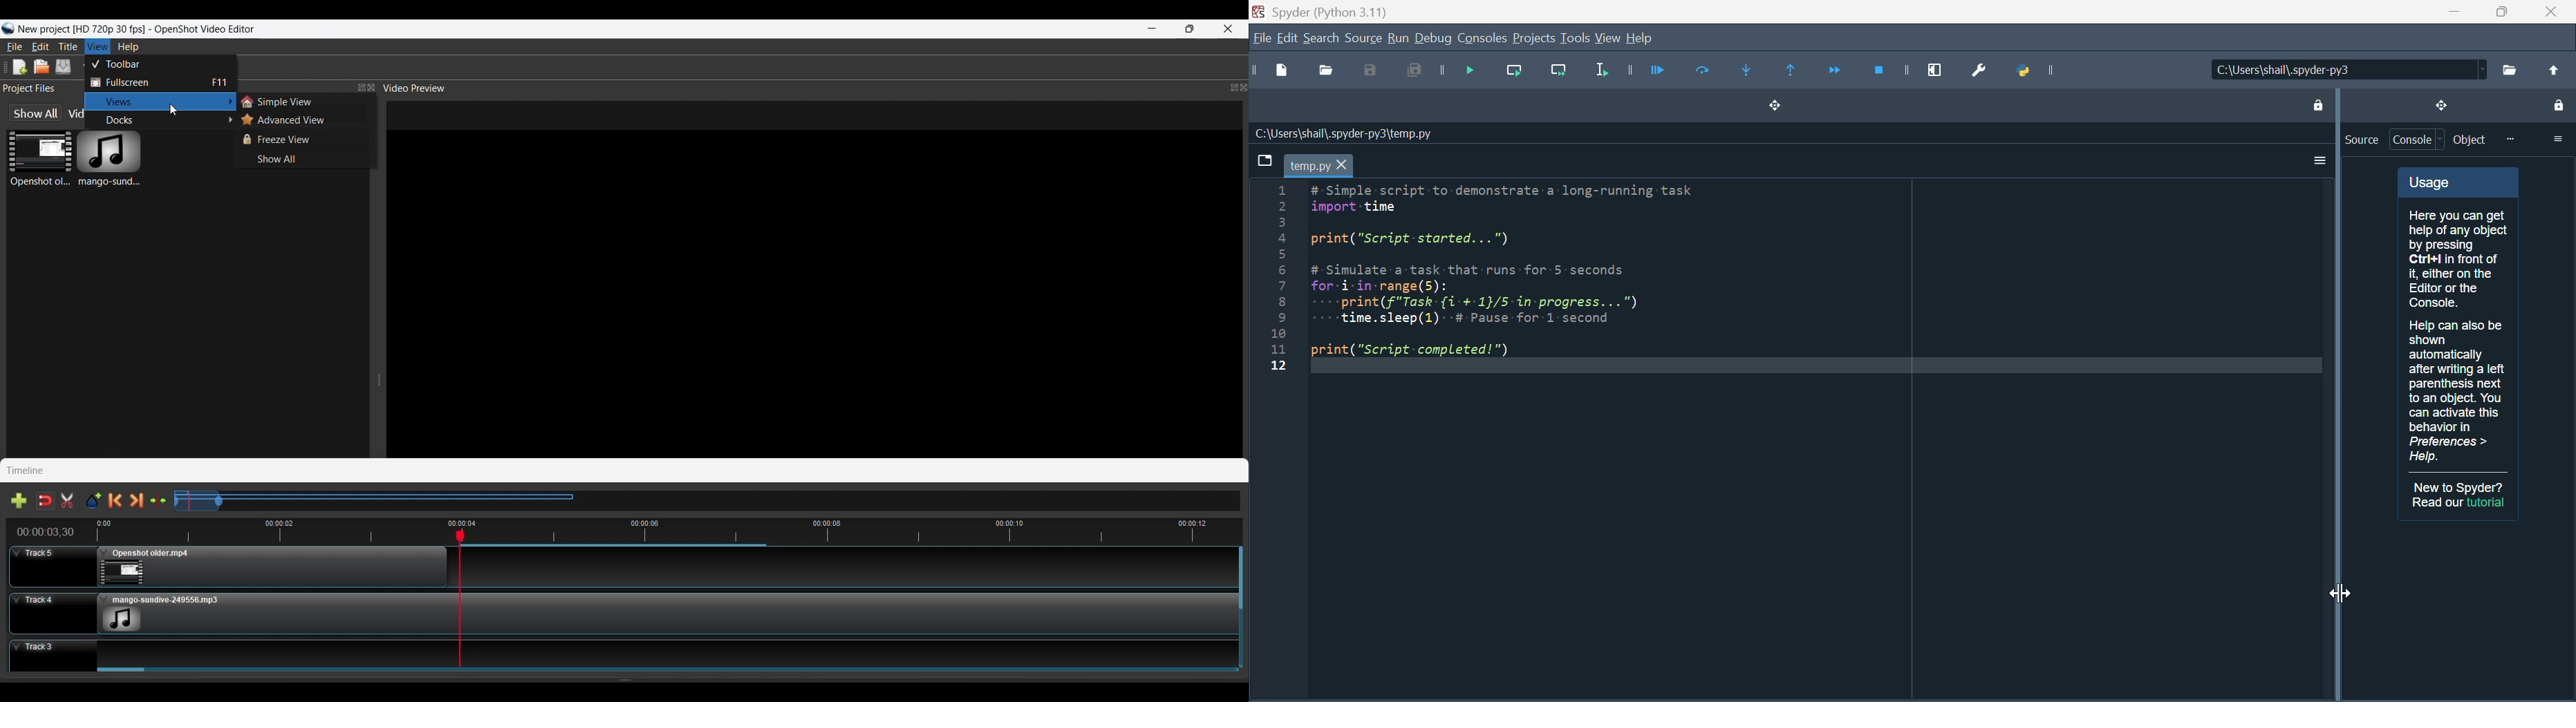  I want to click on browse a working directory, so click(2509, 69).